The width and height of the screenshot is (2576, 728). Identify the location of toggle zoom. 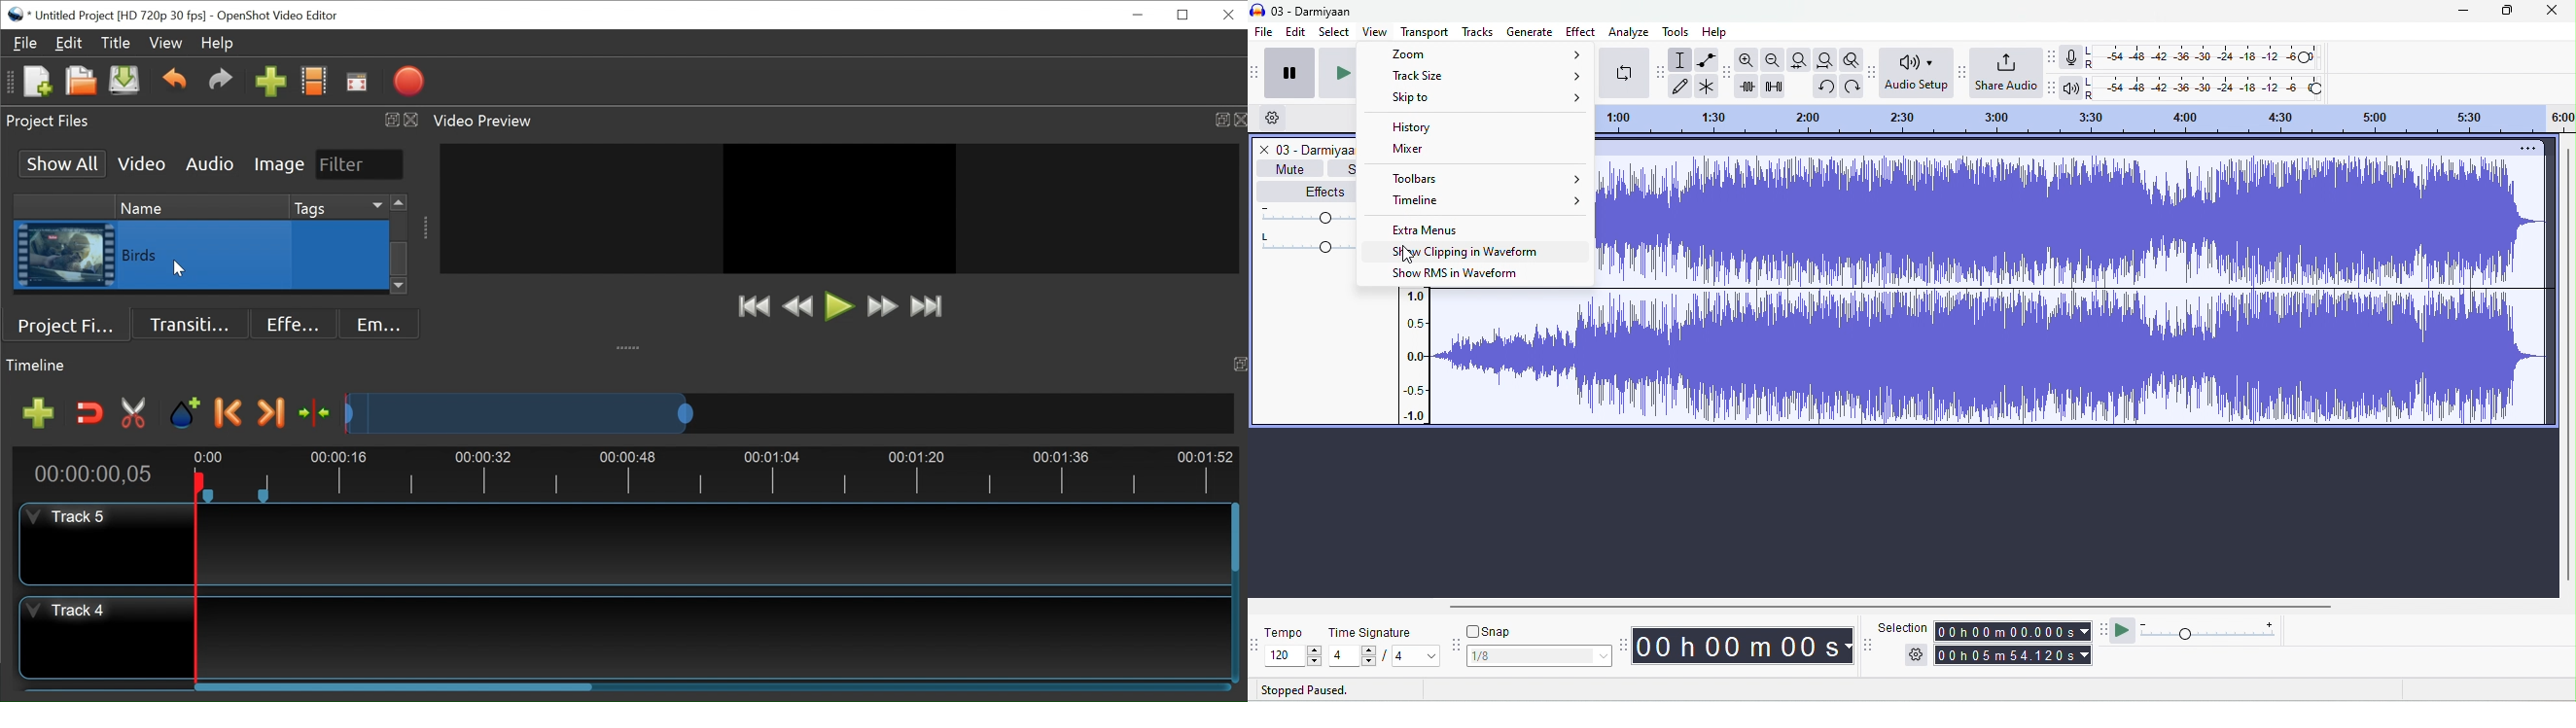
(1851, 59).